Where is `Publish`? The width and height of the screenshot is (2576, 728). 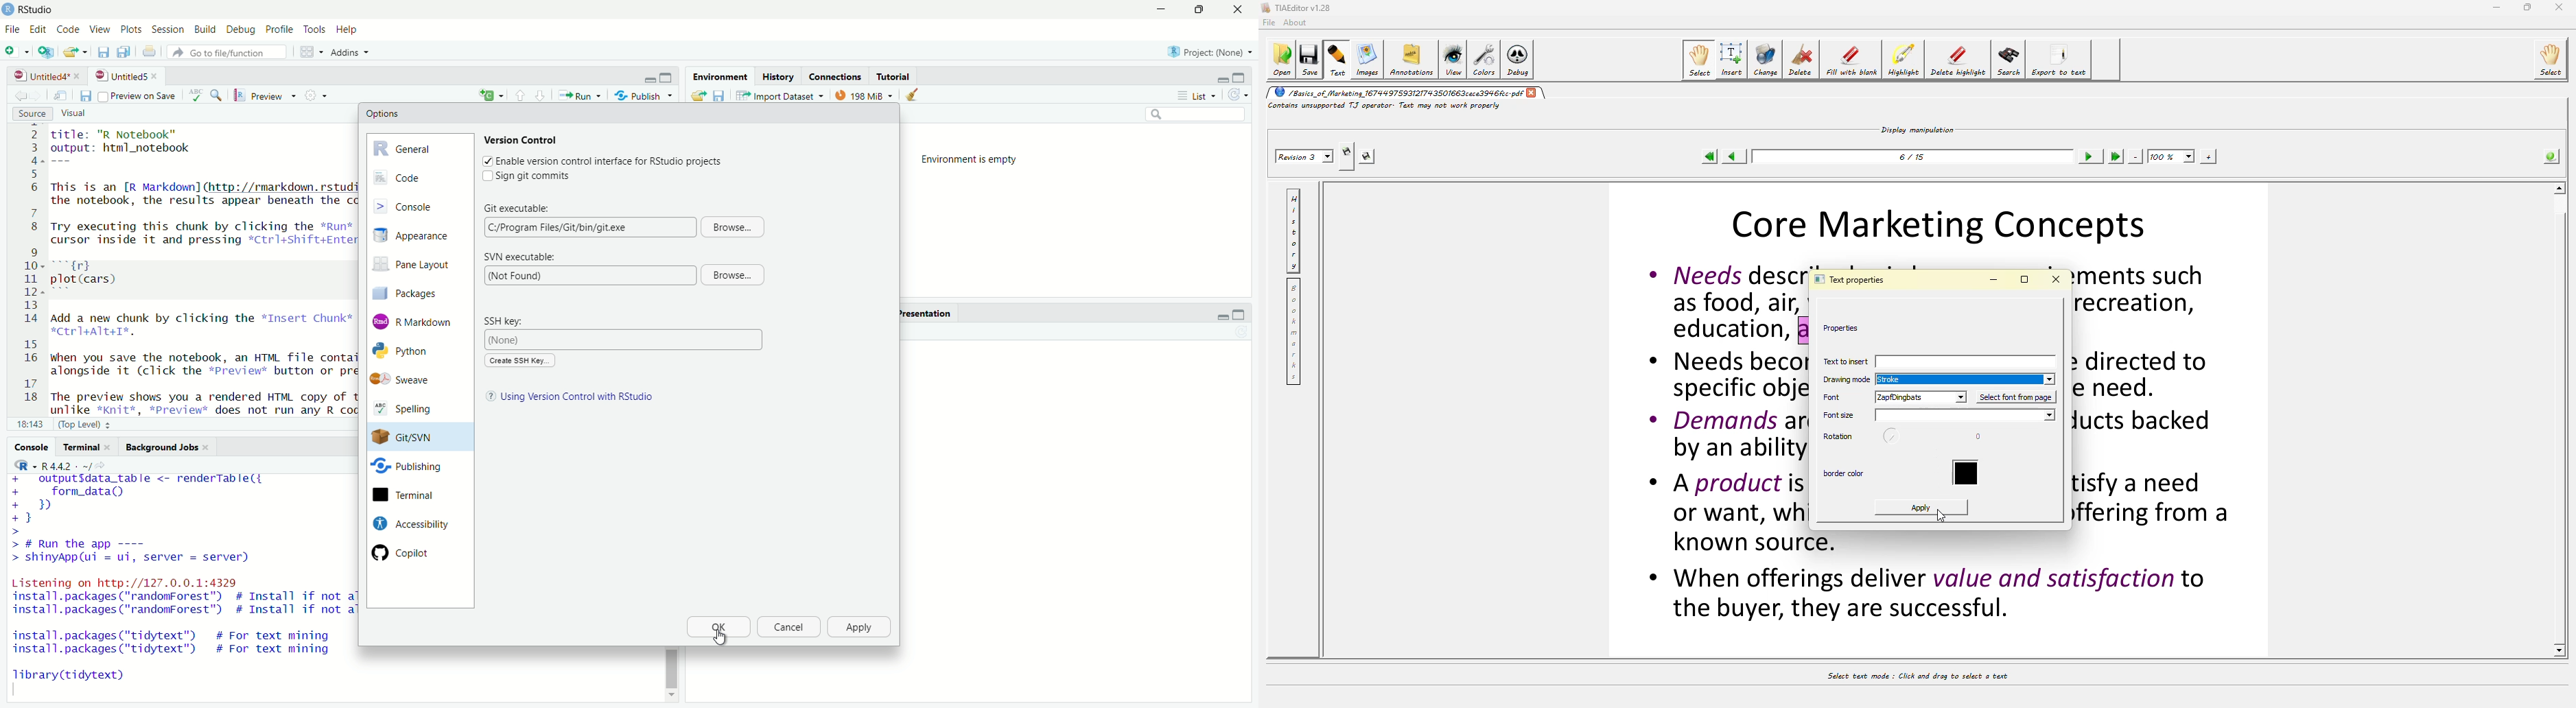
Publish is located at coordinates (644, 94).